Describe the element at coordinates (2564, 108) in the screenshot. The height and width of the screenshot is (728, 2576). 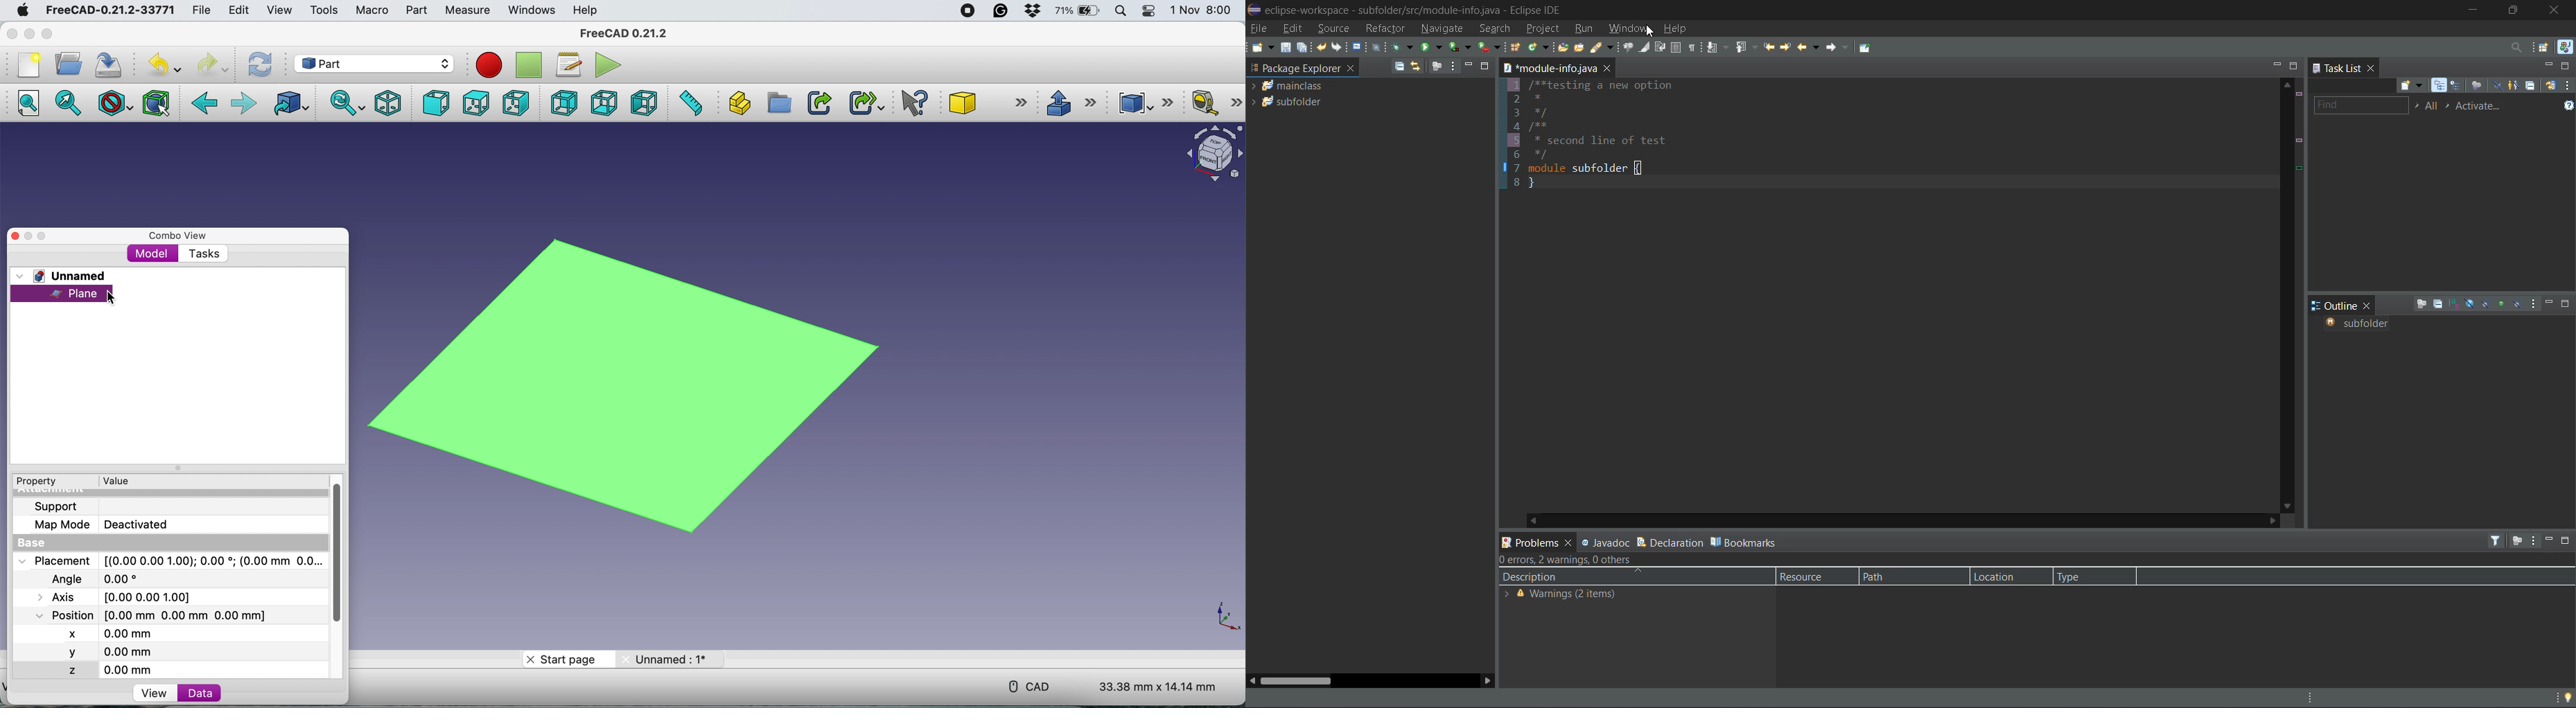
I see `show tasks UI legend` at that location.